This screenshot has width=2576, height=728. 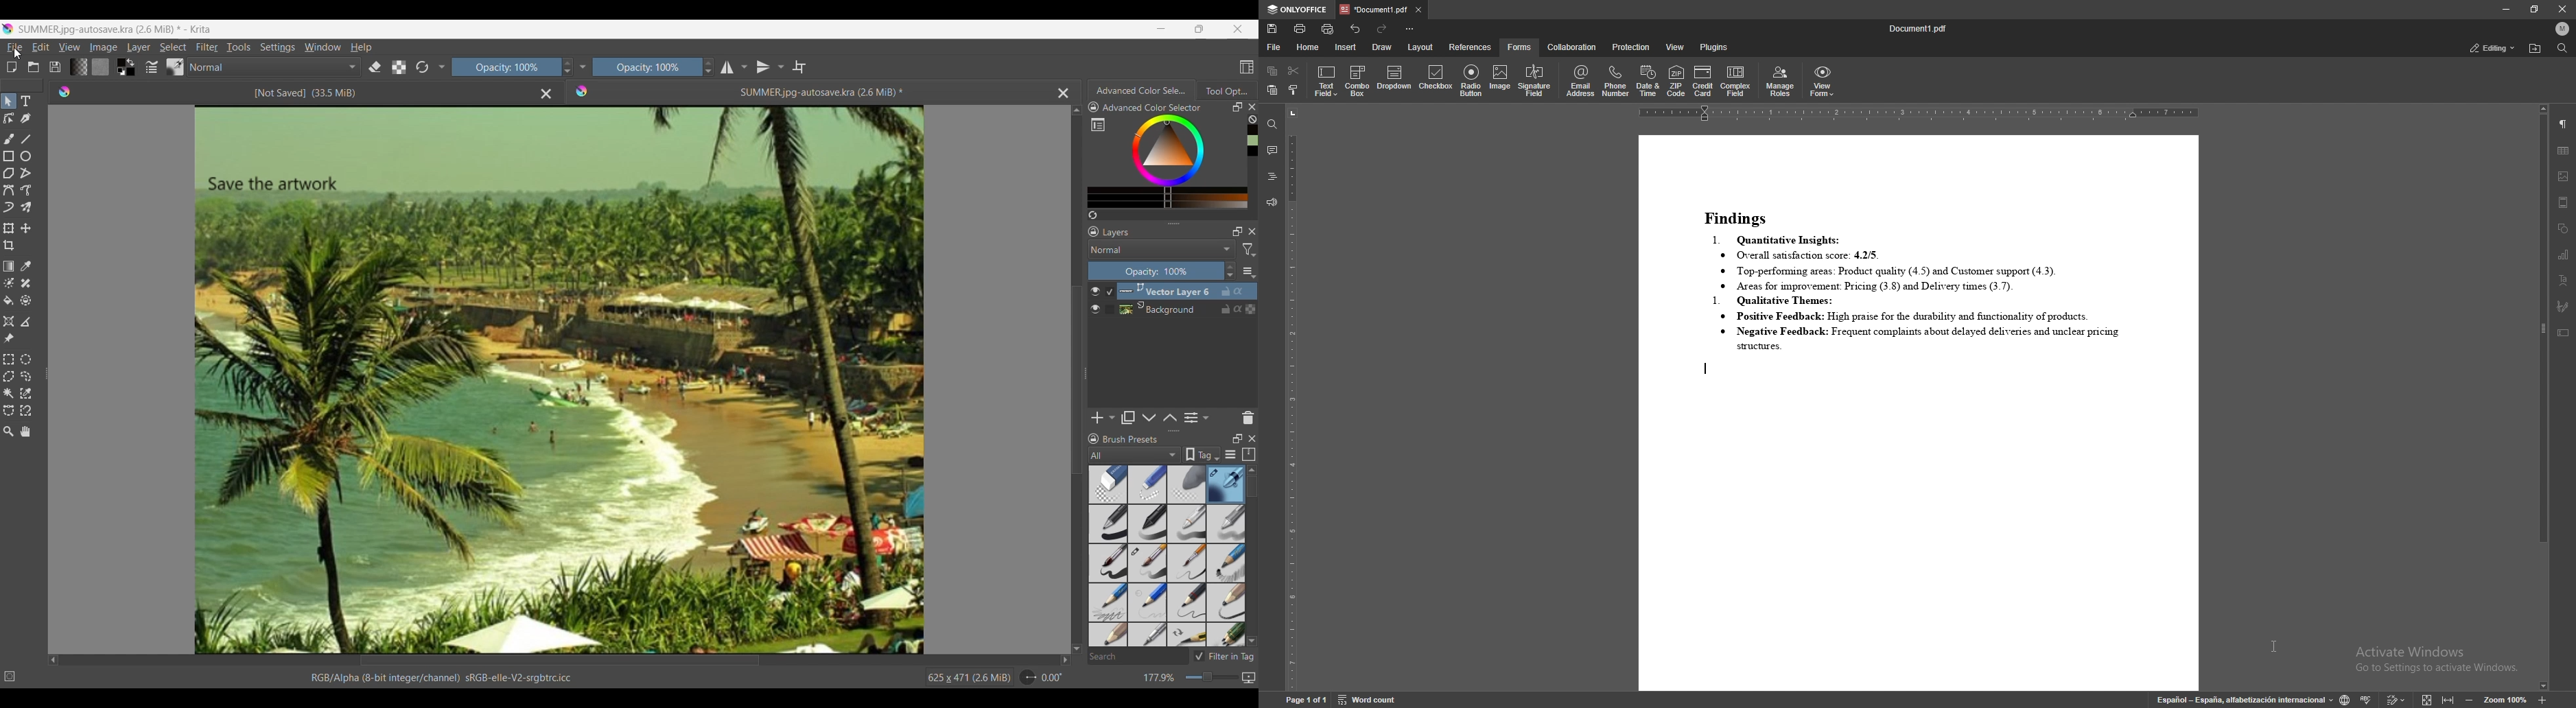 I want to click on Window, so click(x=323, y=47).